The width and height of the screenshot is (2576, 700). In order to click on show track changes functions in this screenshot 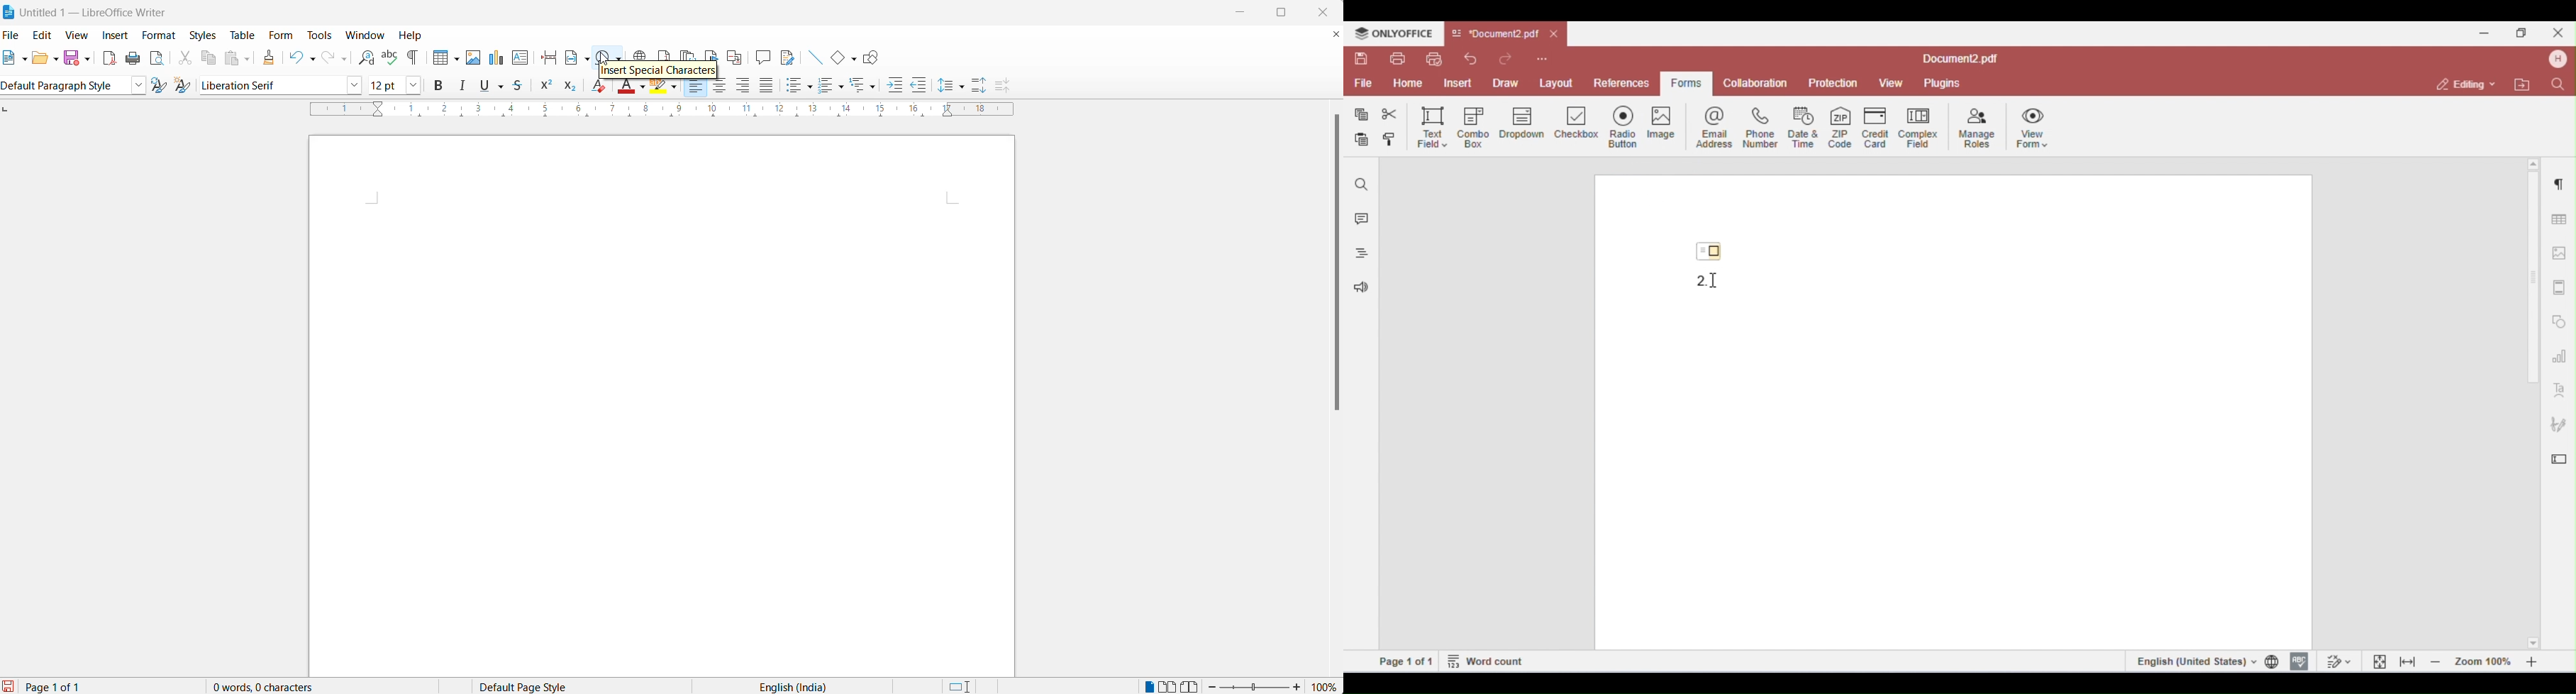, I will do `click(789, 58)`.